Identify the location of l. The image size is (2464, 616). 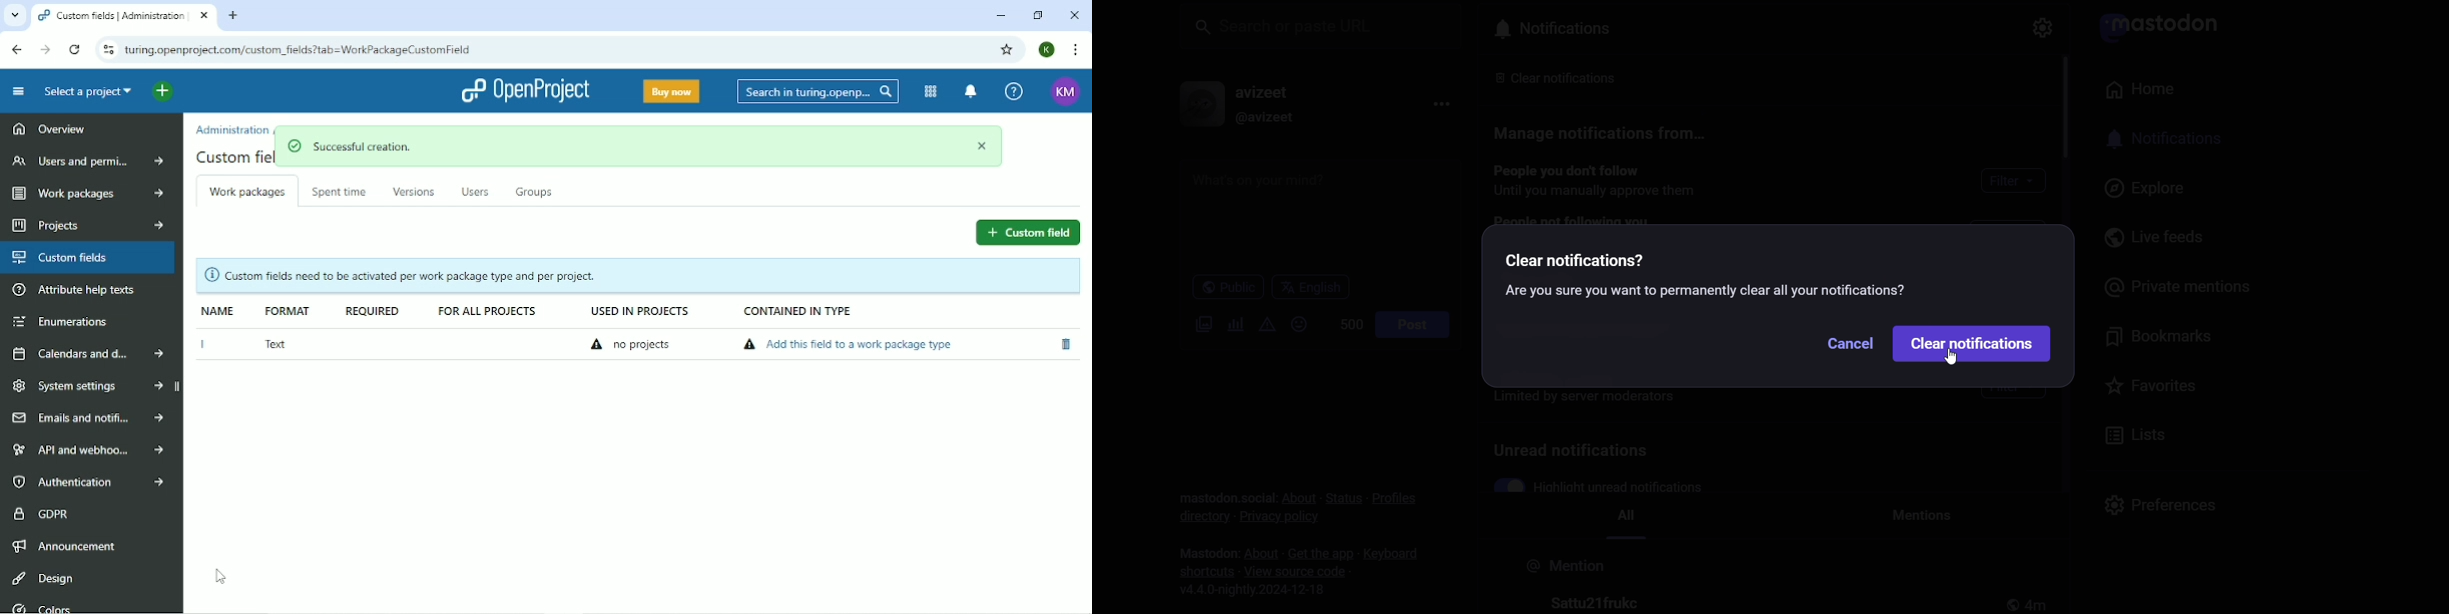
(199, 345).